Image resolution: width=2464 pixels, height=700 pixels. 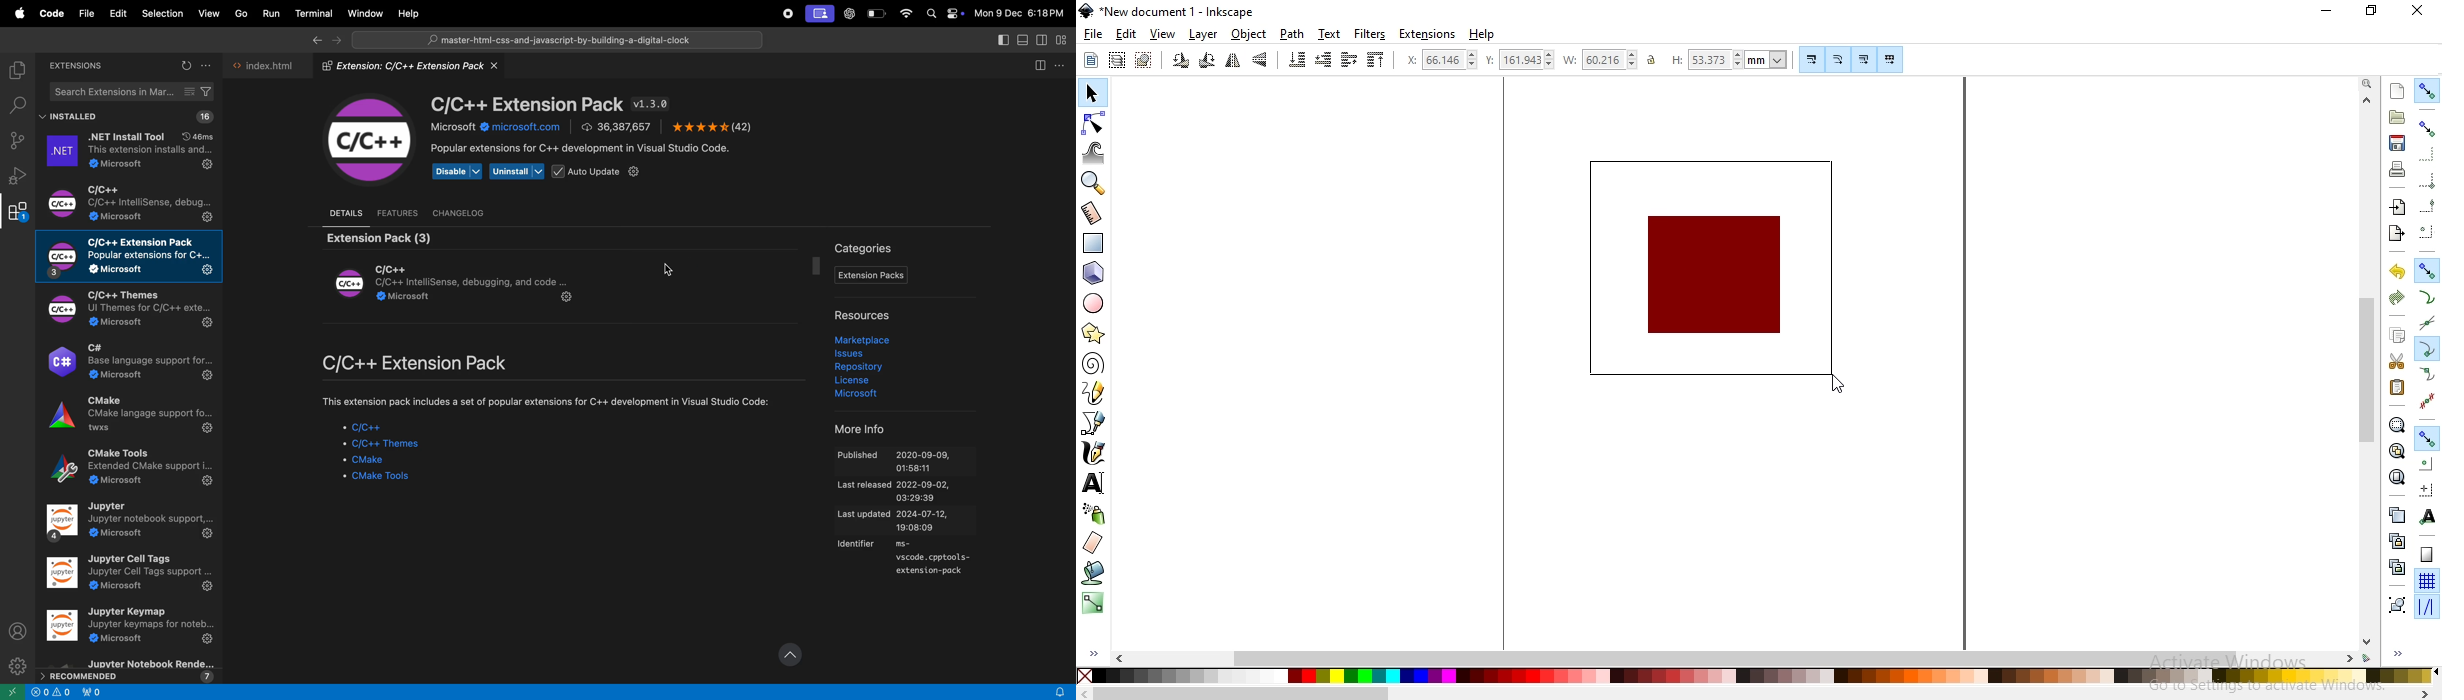 What do you see at coordinates (389, 478) in the screenshot?
I see `Cmake tools` at bounding box center [389, 478].